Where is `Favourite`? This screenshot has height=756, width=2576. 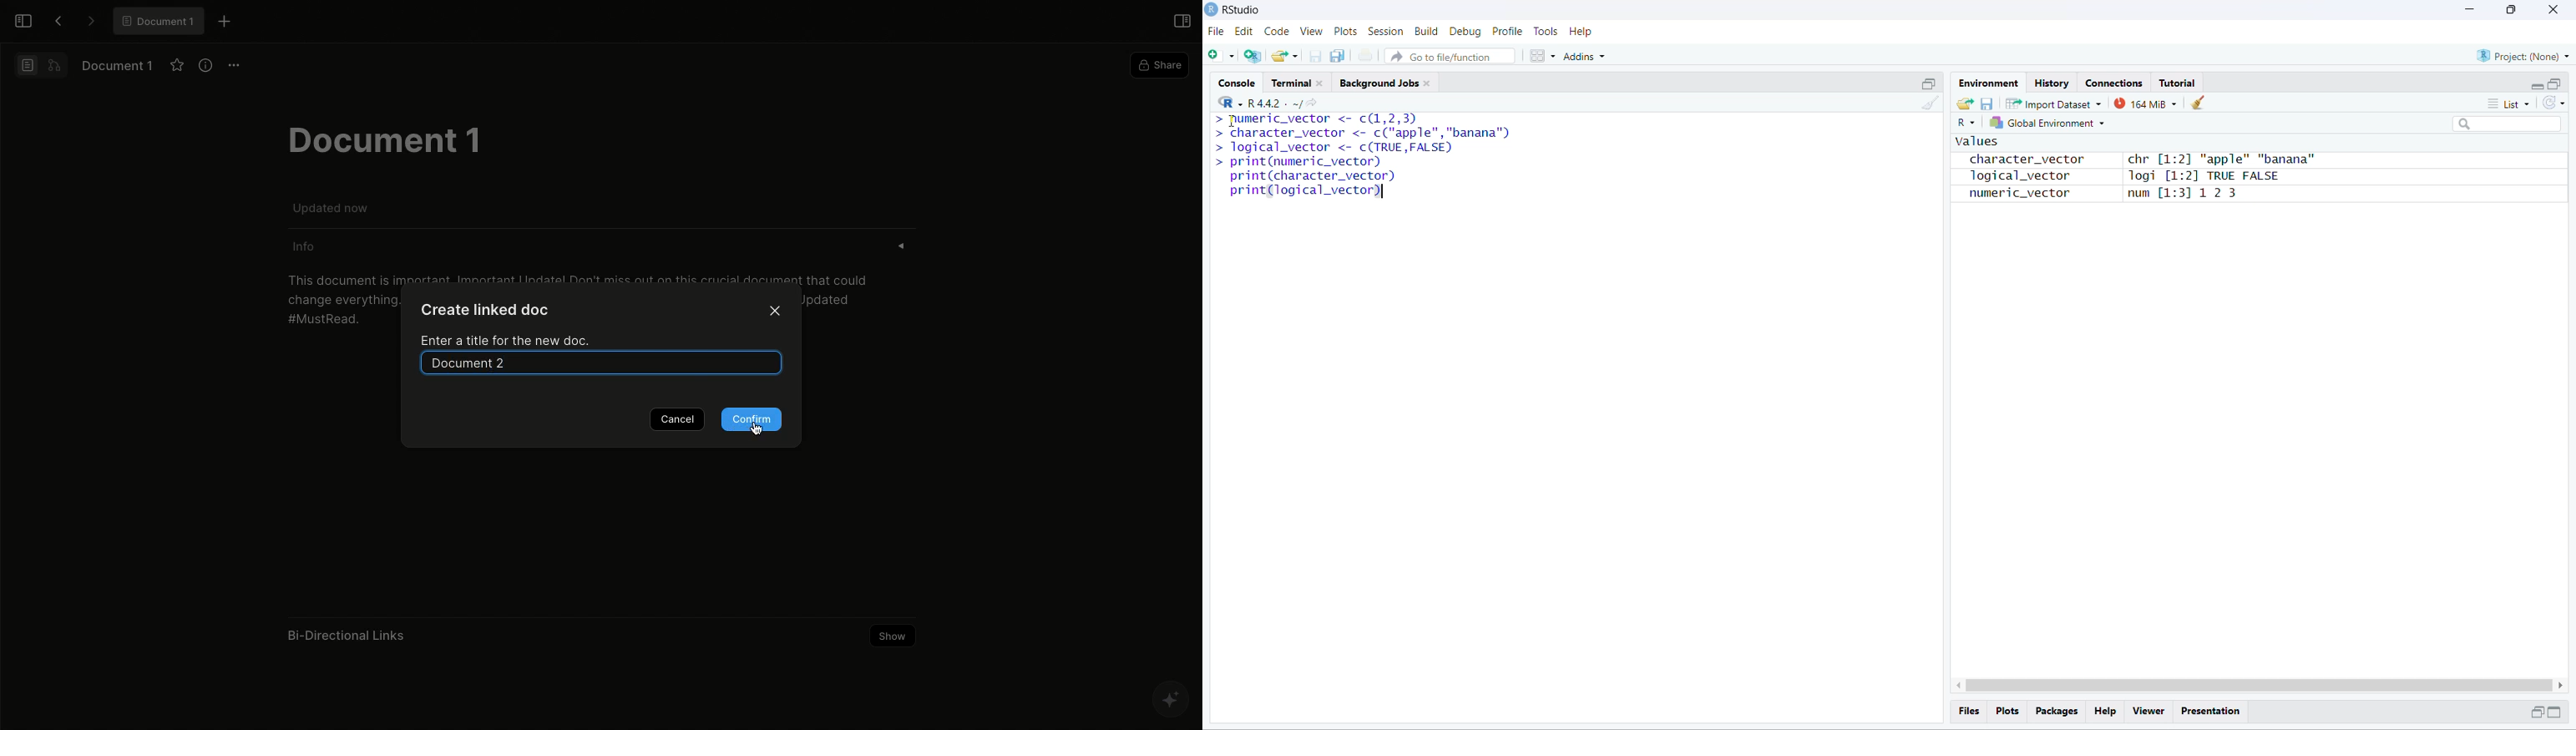 Favourite is located at coordinates (176, 65).